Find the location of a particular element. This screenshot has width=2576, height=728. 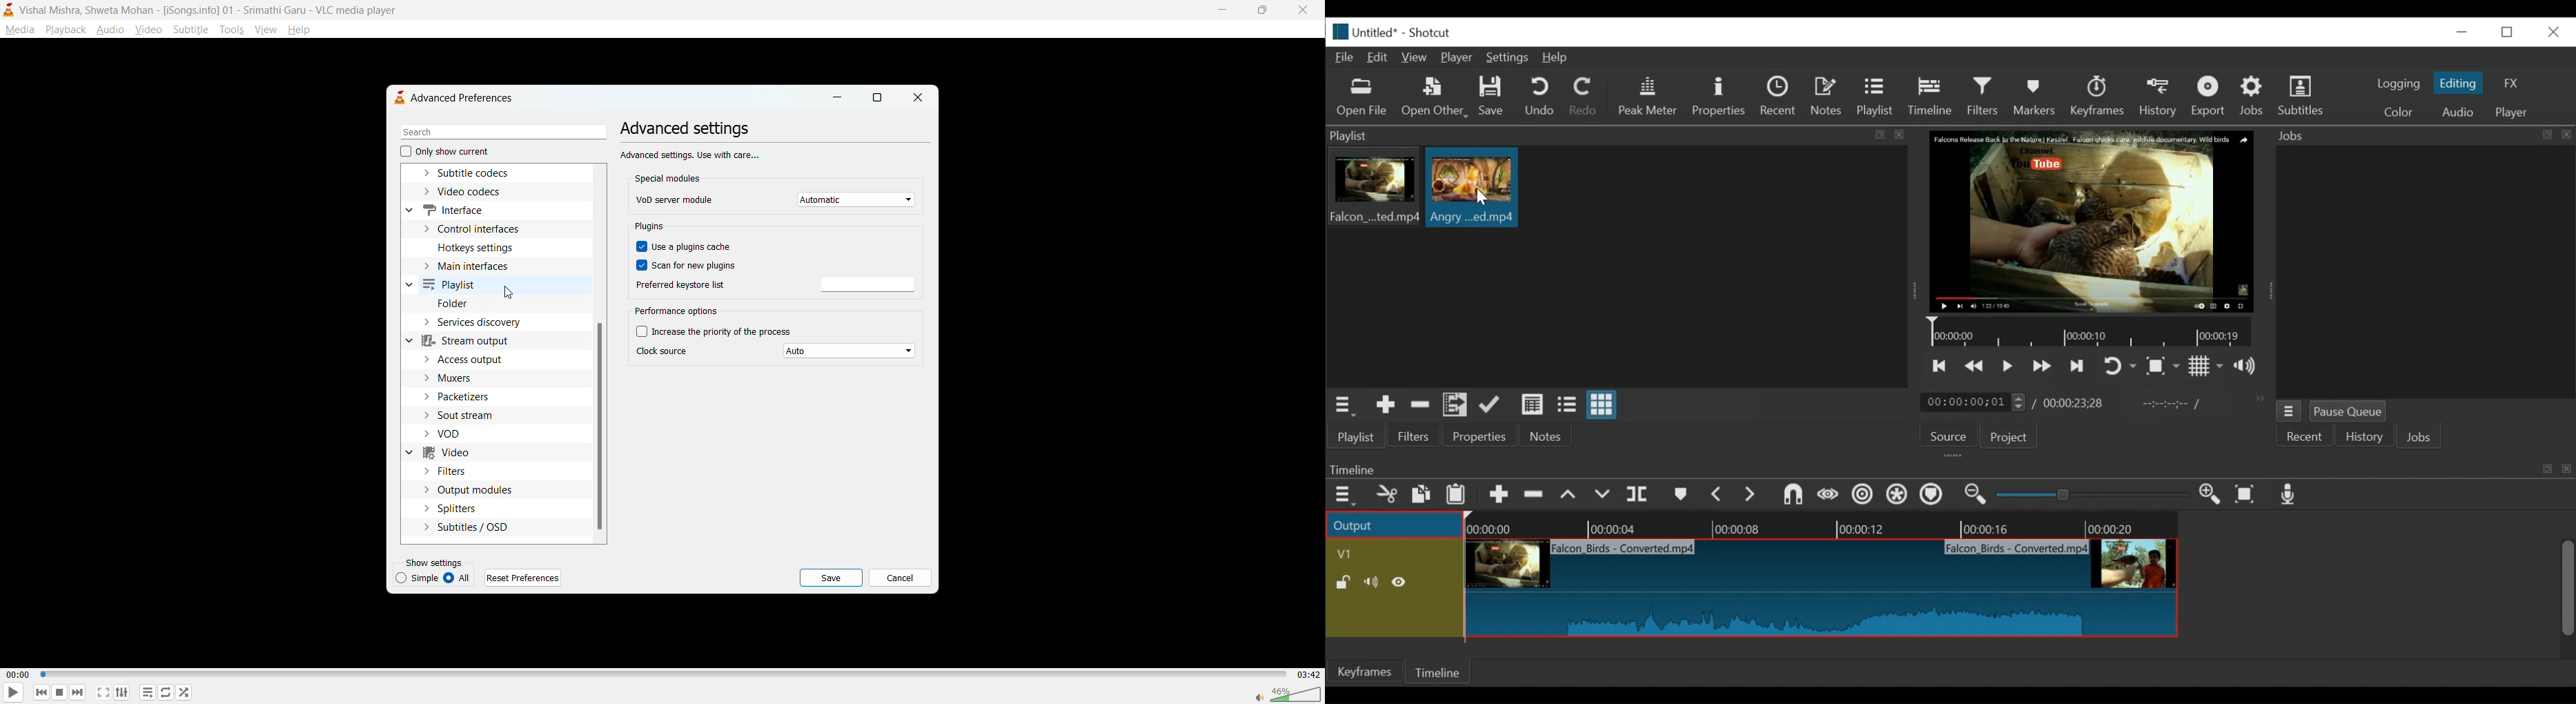

keyframes is located at coordinates (2099, 98).